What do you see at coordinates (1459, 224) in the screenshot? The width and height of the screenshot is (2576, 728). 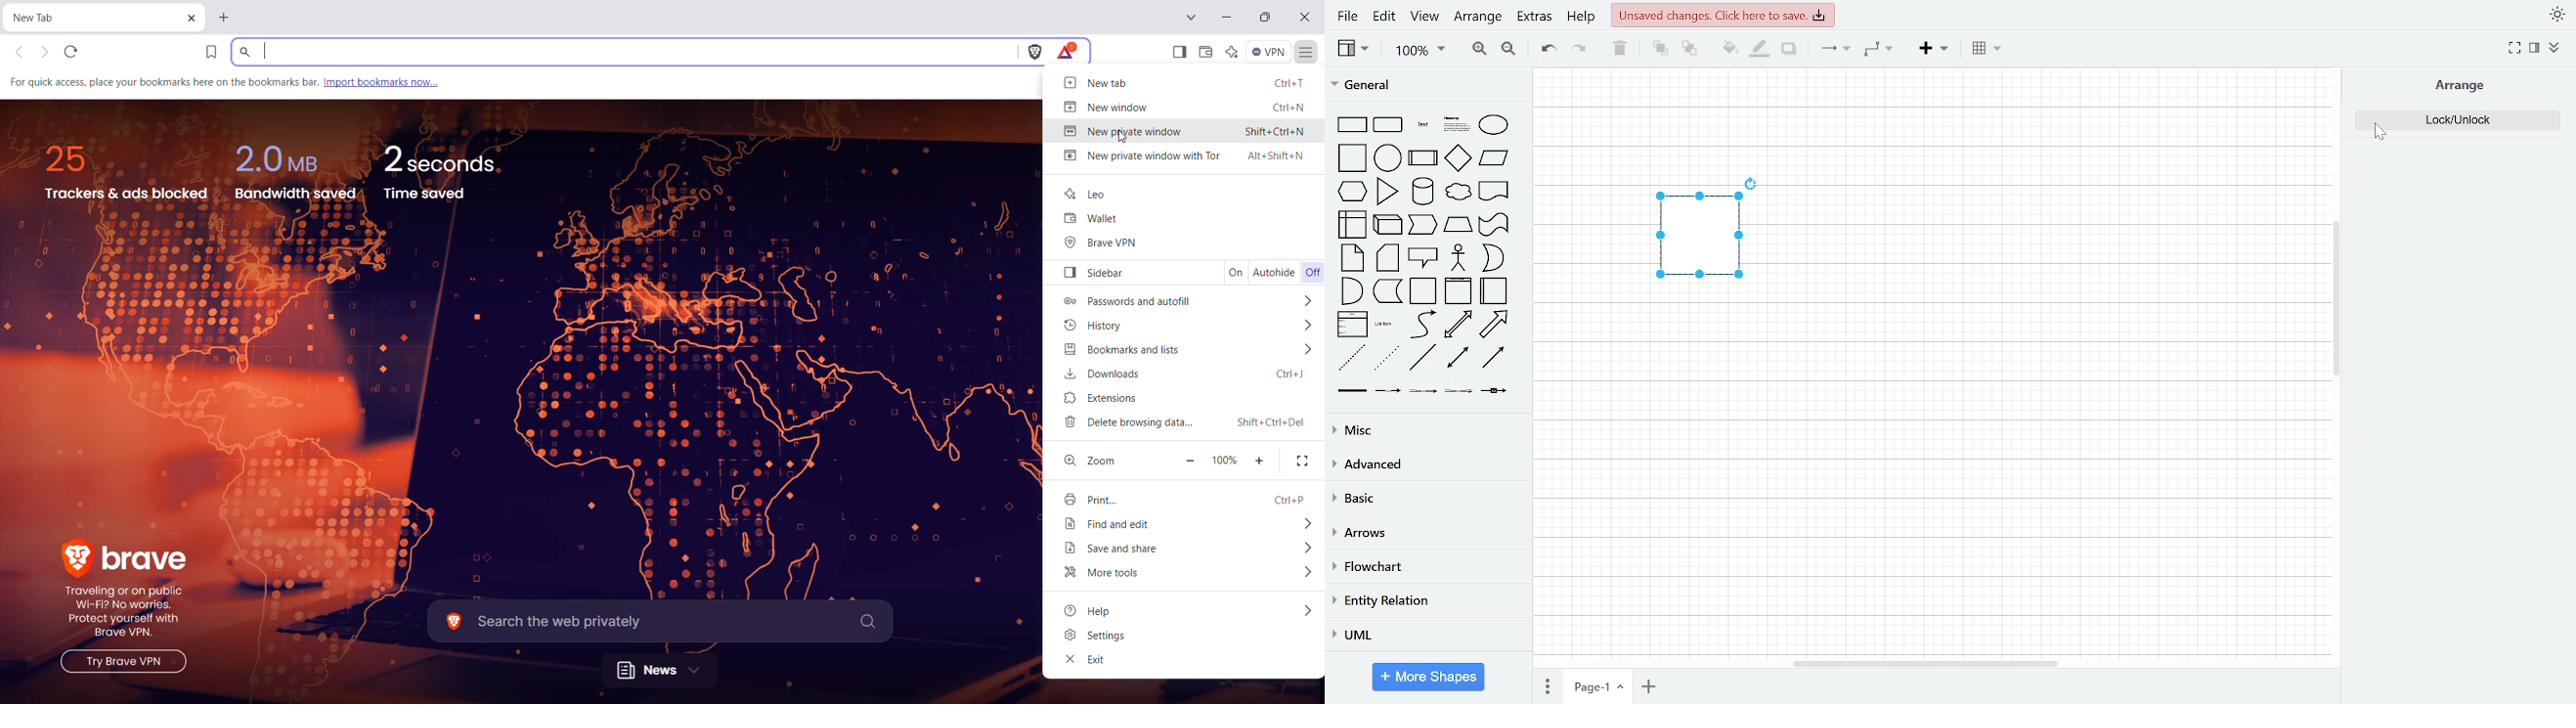 I see `trapezoid` at bounding box center [1459, 224].